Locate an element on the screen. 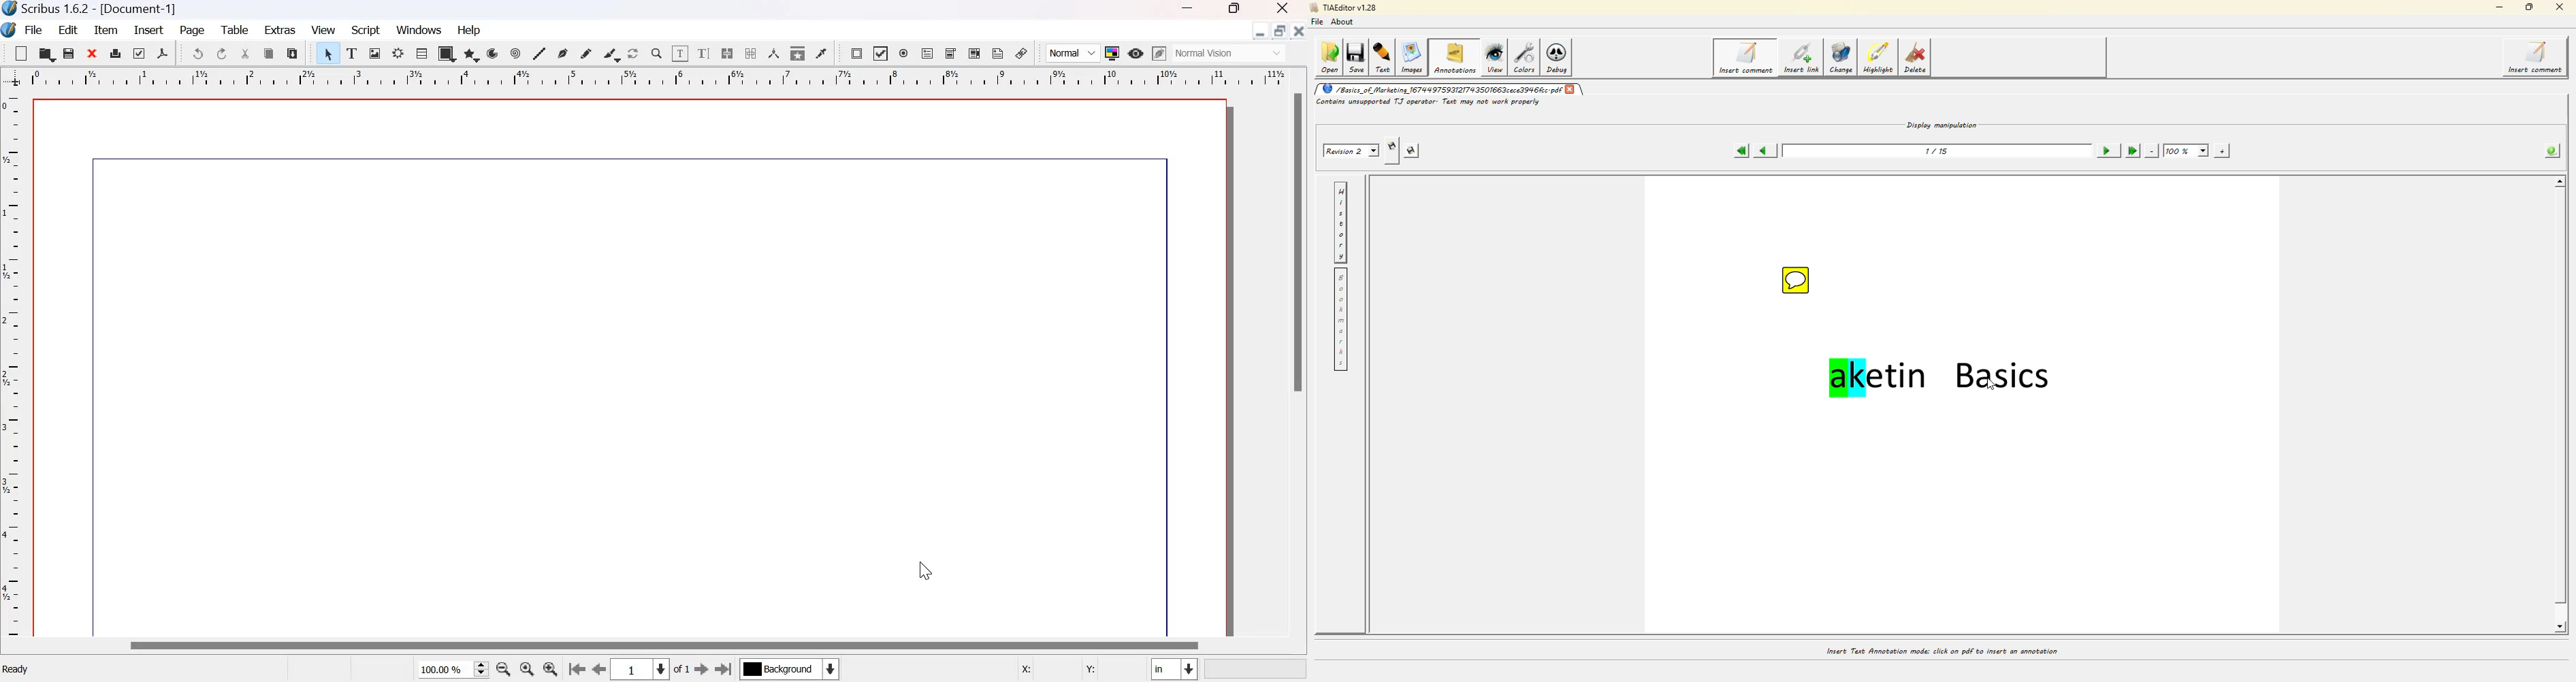 This screenshot has width=2576, height=700. Scribus 1.6.2 - [Document-1] is located at coordinates (89, 9).